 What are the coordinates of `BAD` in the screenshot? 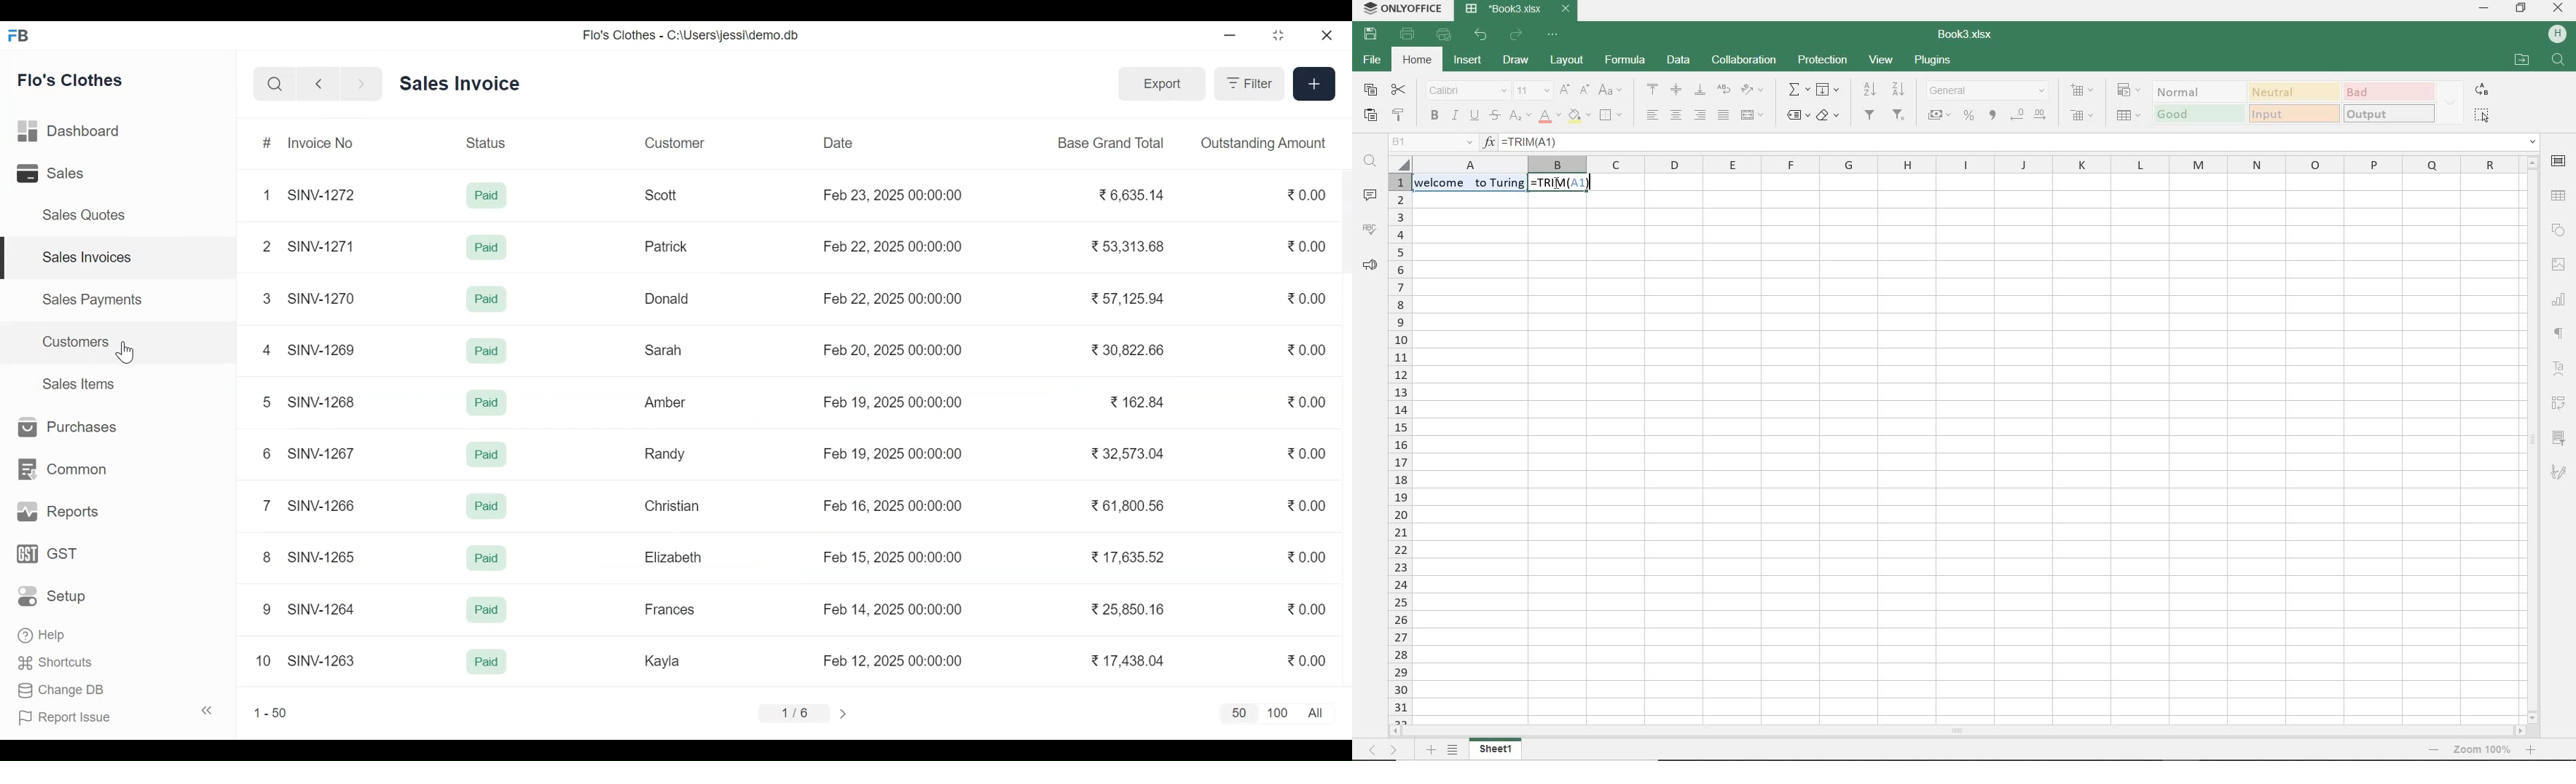 It's located at (2386, 92).